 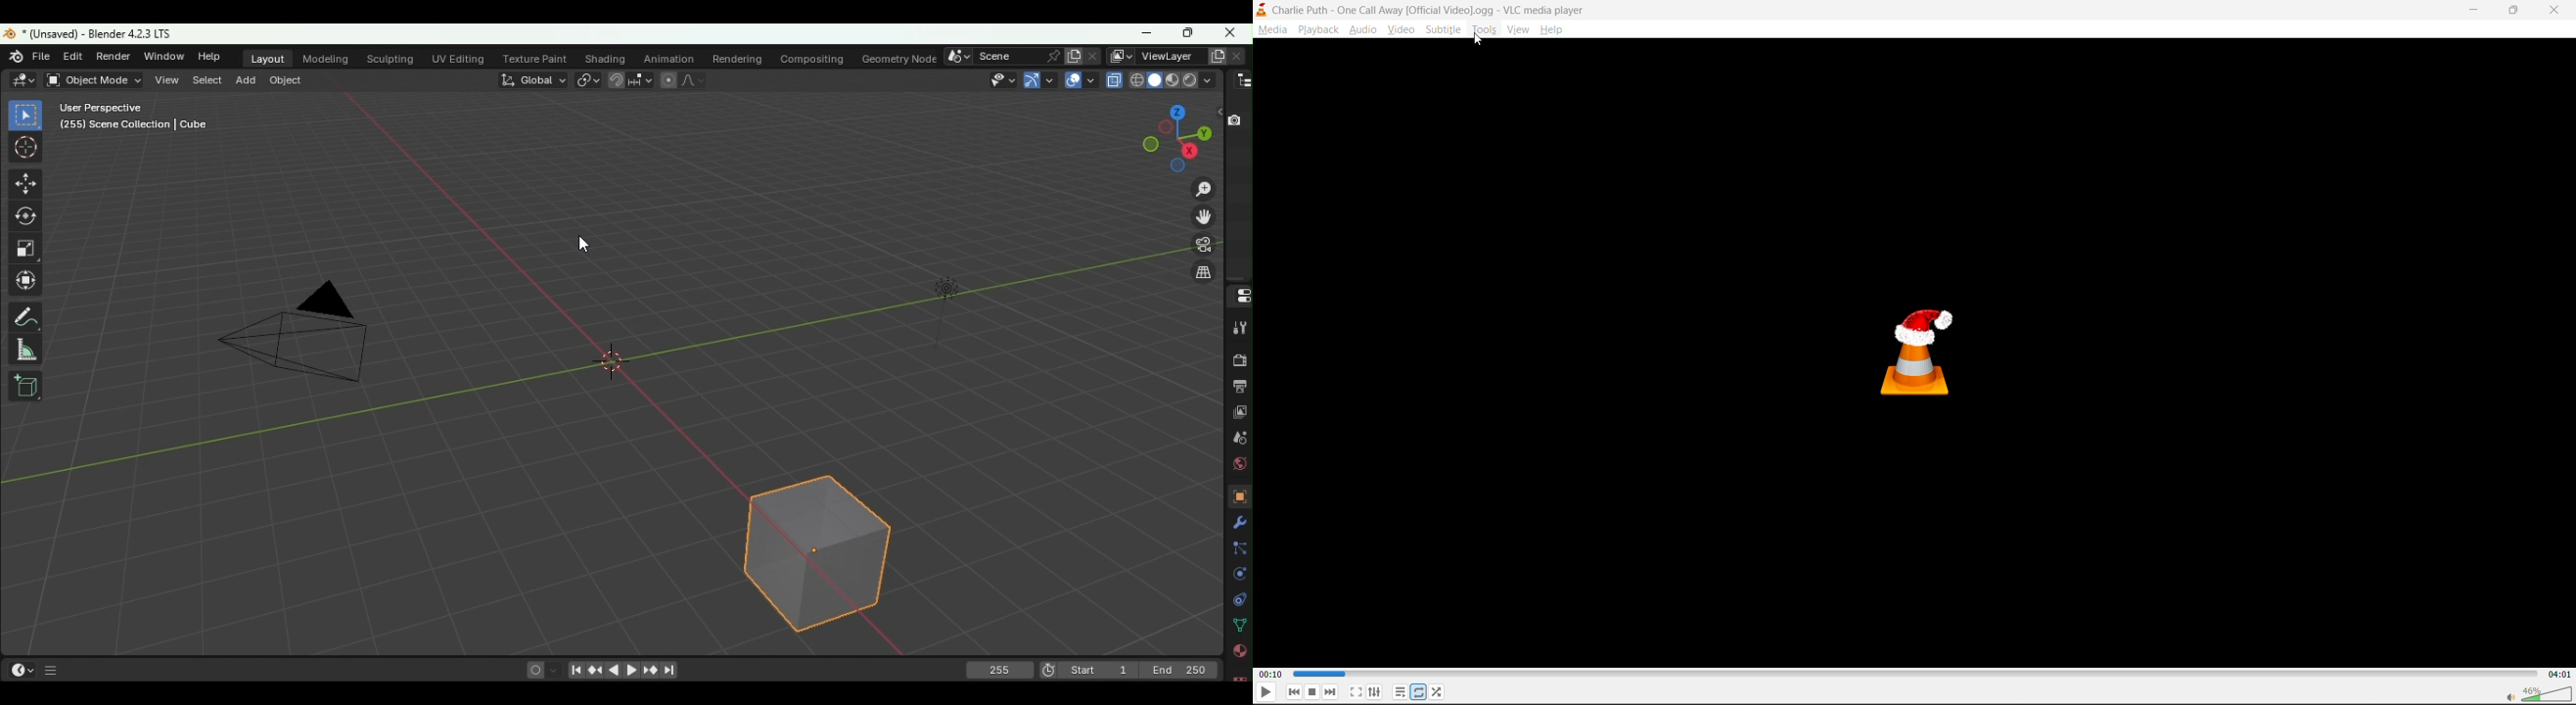 I want to click on The active workspace view layer showing in the window, so click(x=1121, y=55).